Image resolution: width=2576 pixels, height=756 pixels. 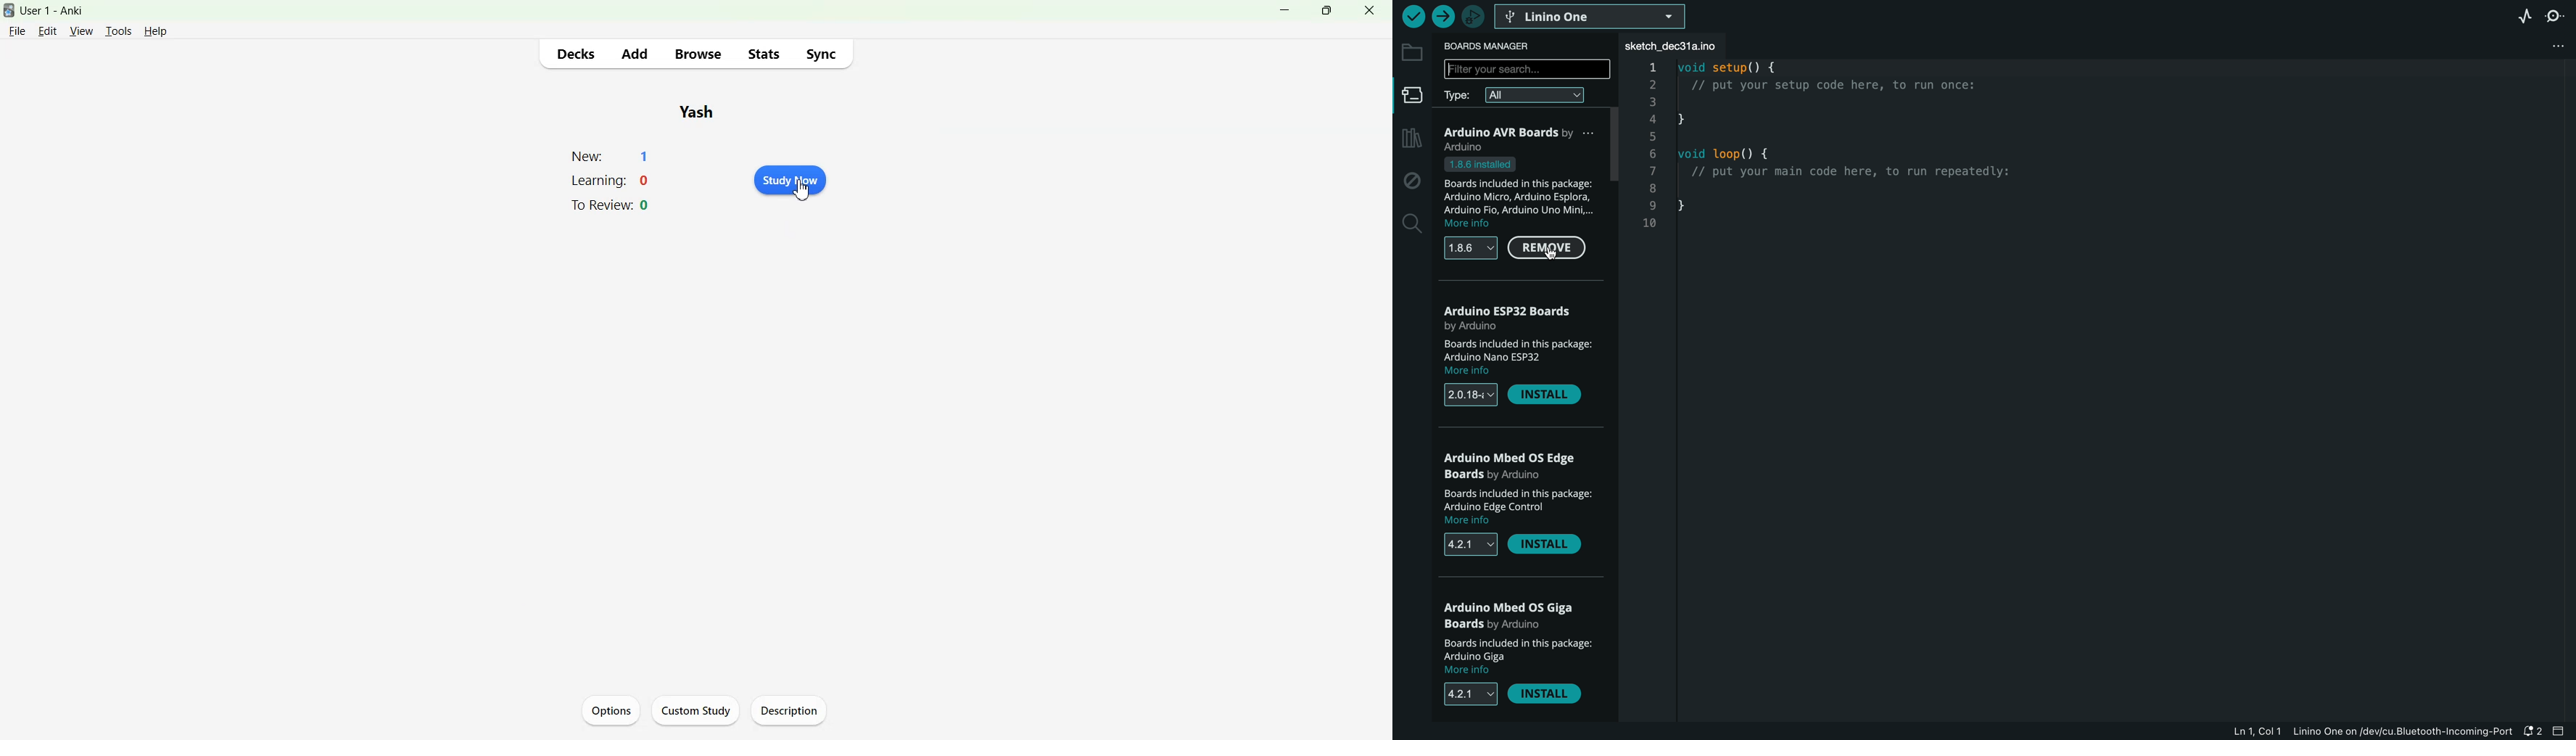 What do you see at coordinates (1326, 10) in the screenshot?
I see `Maximize` at bounding box center [1326, 10].